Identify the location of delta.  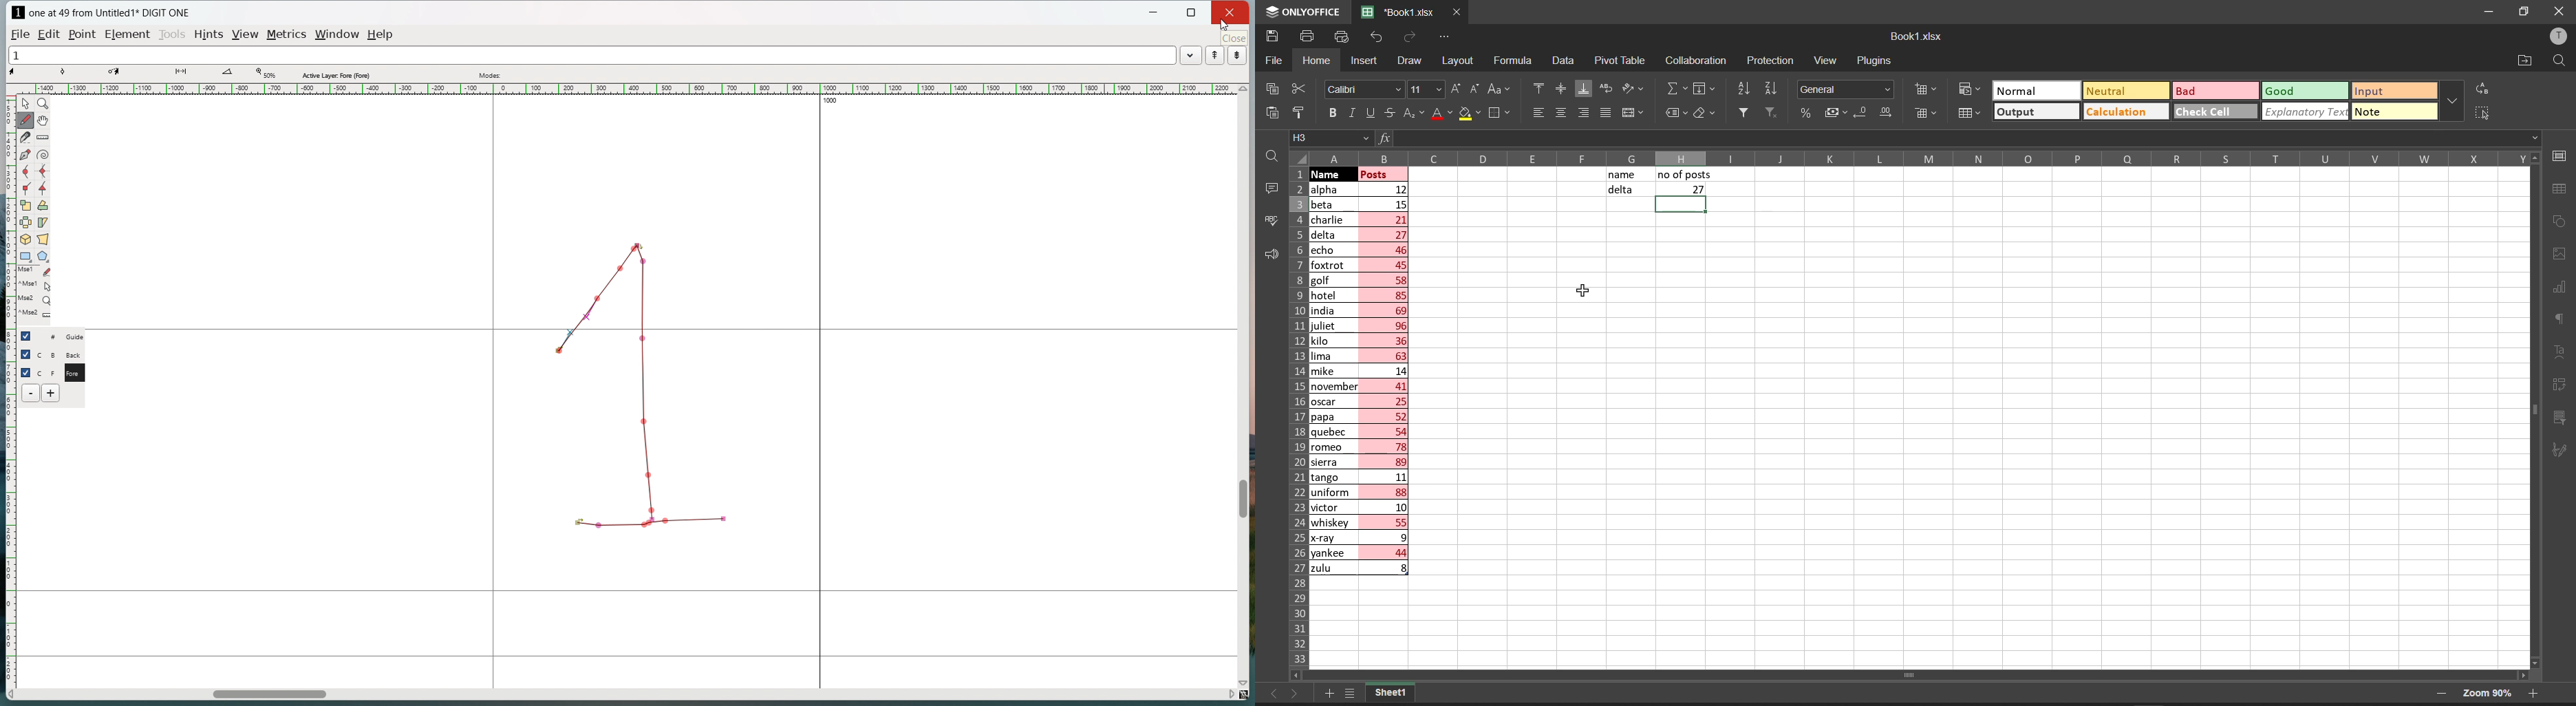
(1622, 191).